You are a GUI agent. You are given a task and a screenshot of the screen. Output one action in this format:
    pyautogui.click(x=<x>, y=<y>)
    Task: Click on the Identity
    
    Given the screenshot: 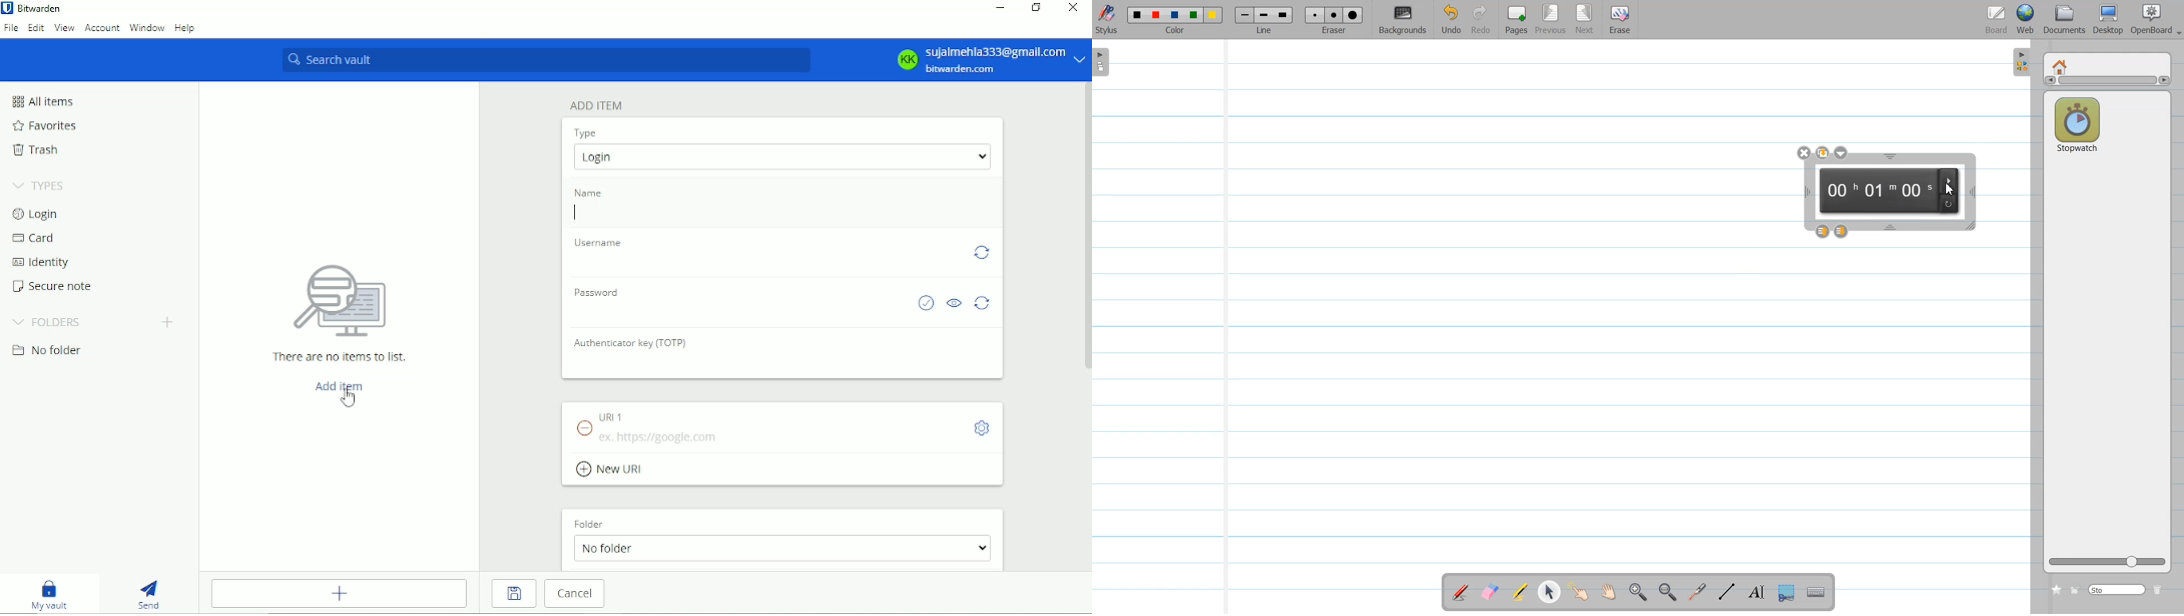 What is the action you would take?
    pyautogui.click(x=42, y=263)
    